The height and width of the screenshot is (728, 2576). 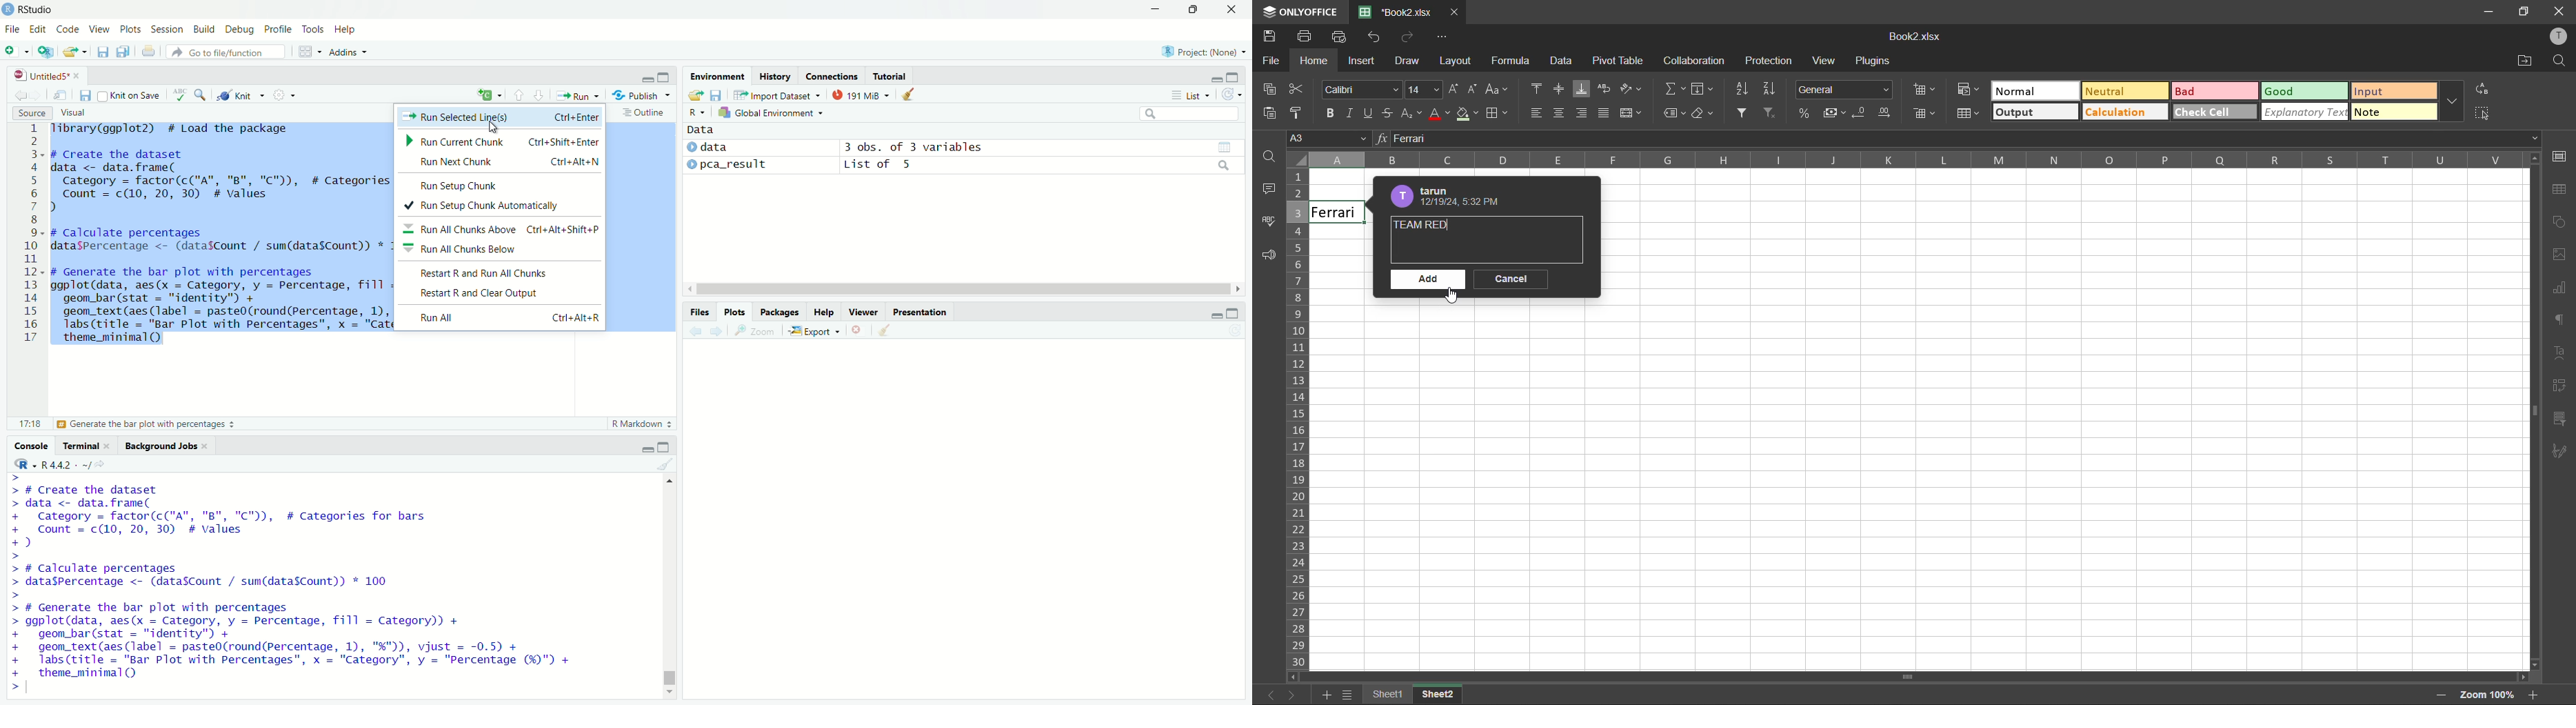 I want to click on paragraph, so click(x=2563, y=321).